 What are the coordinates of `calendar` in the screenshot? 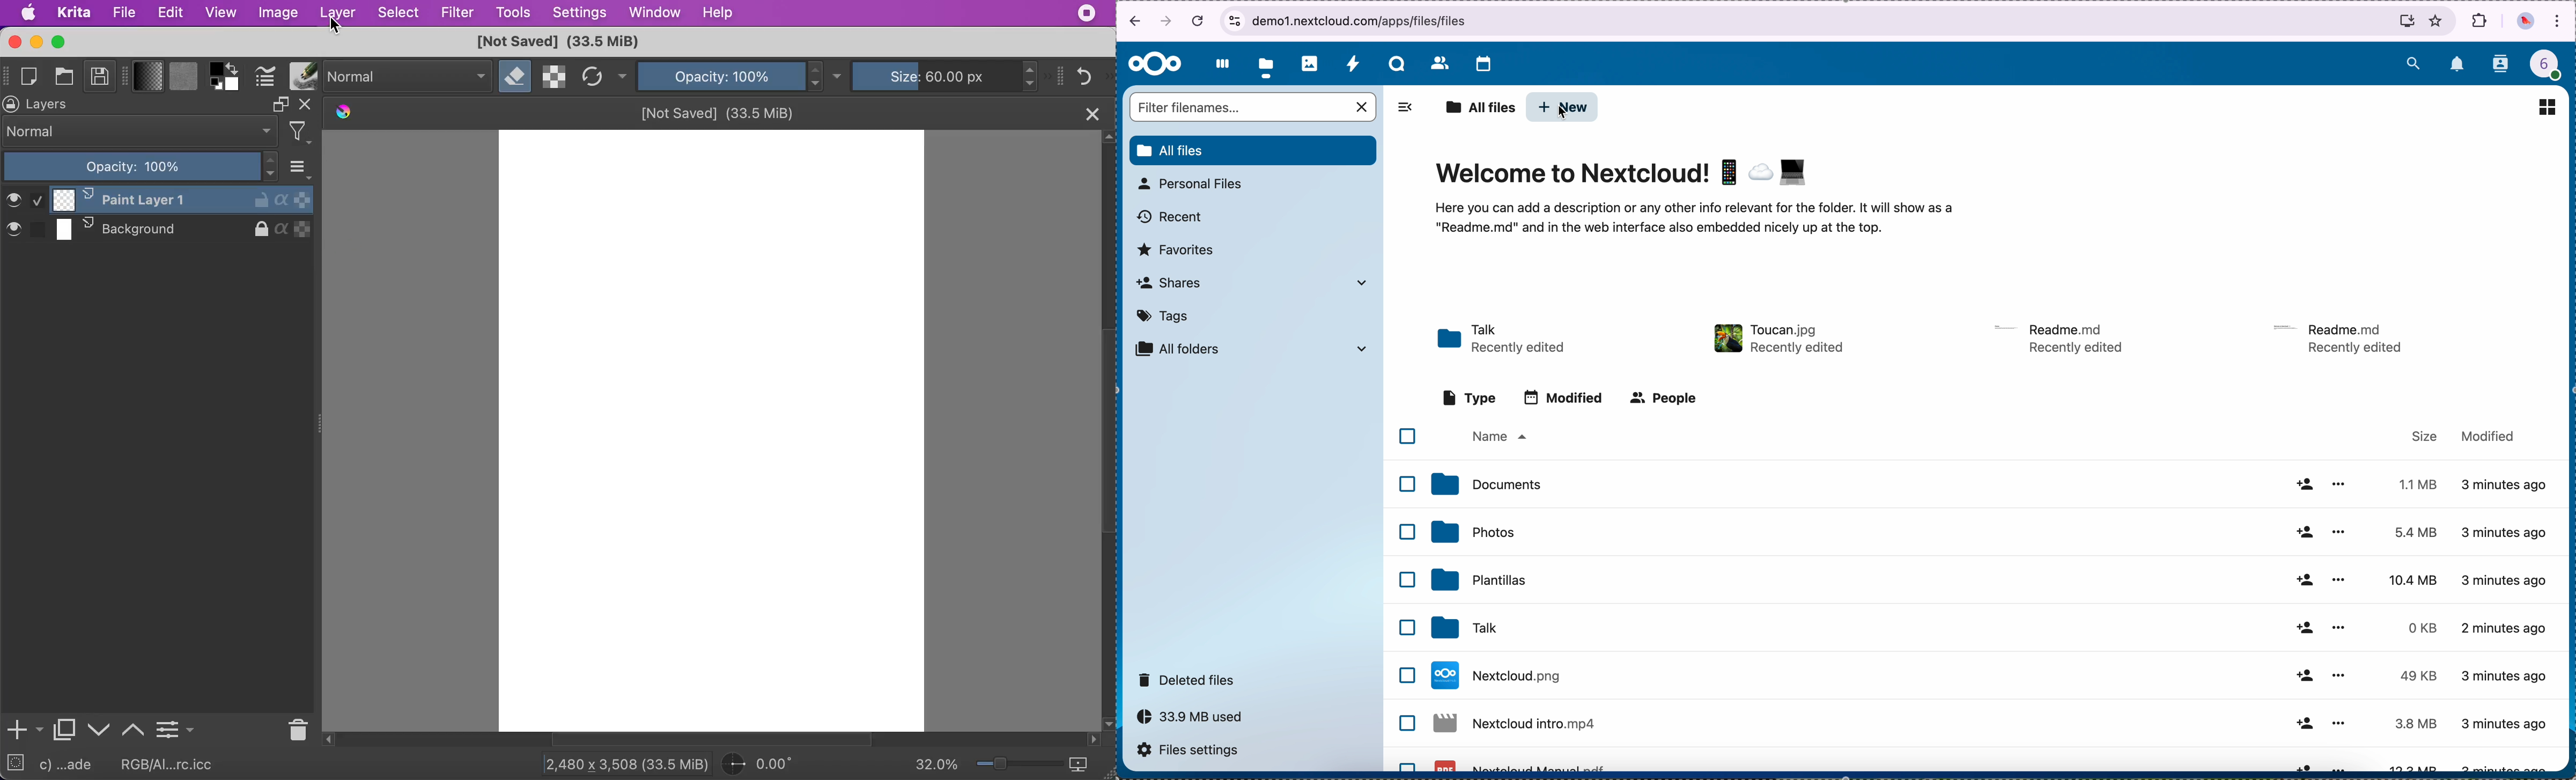 It's located at (1483, 65).